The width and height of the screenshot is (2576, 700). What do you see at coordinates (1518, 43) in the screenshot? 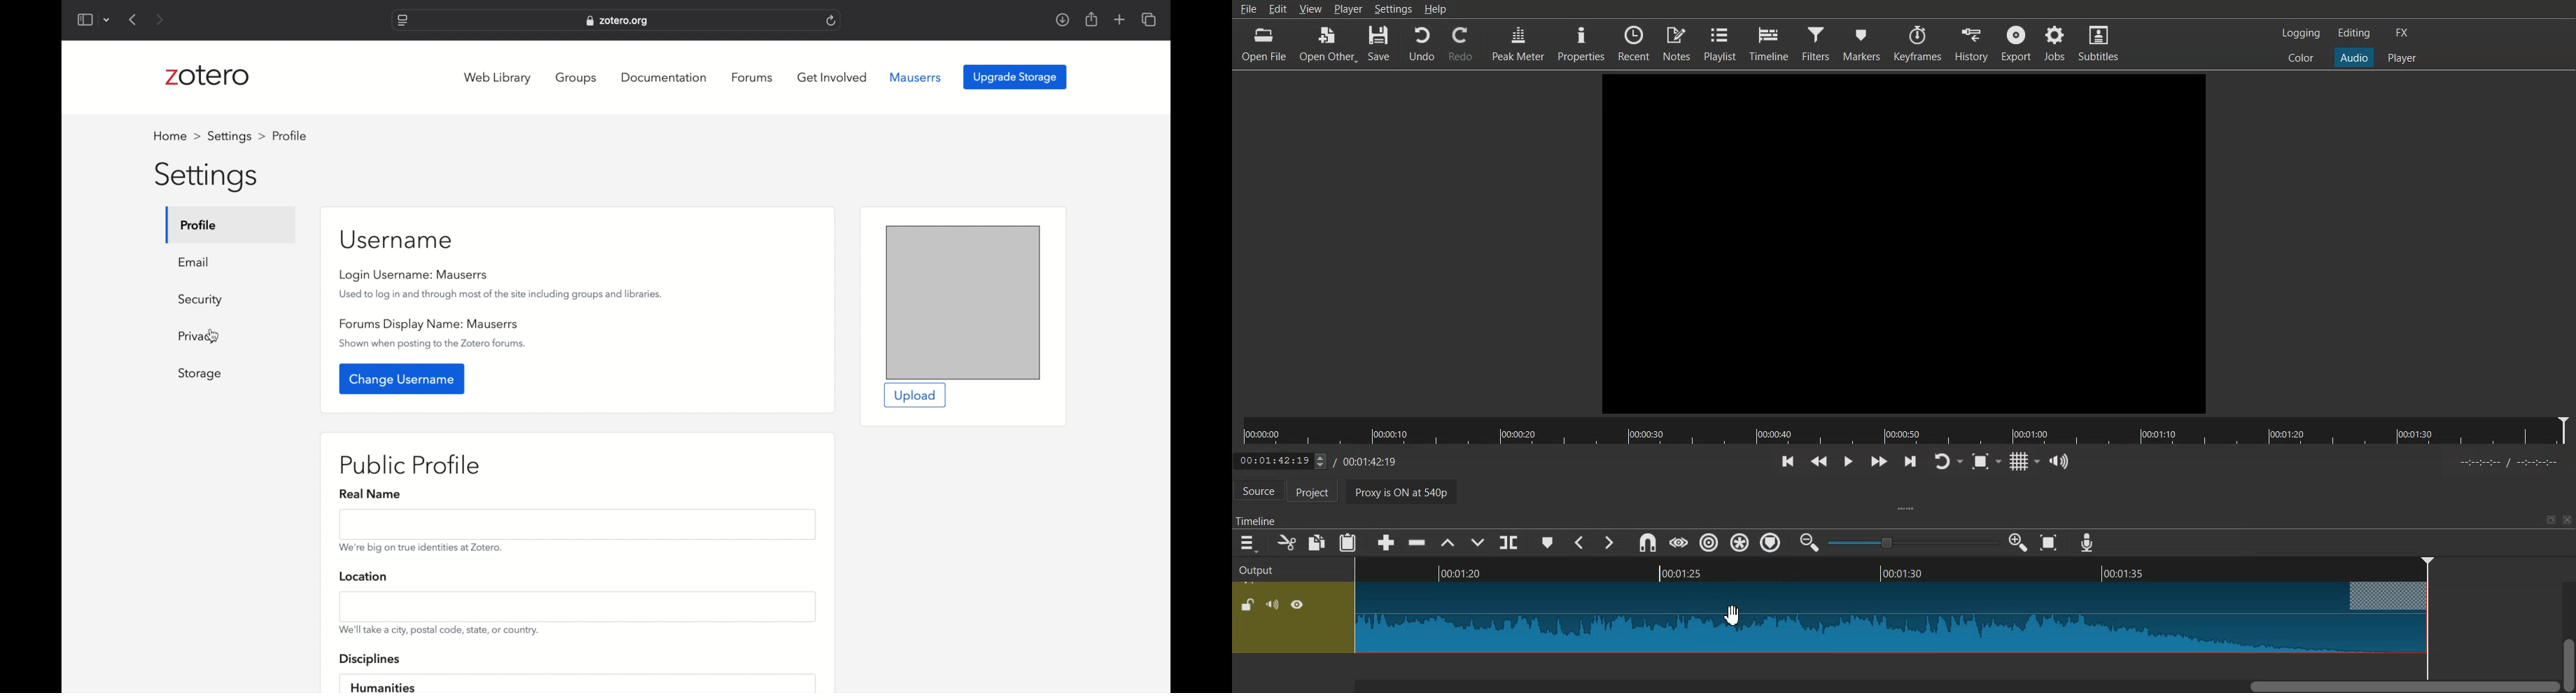
I see `Peak Meter` at bounding box center [1518, 43].